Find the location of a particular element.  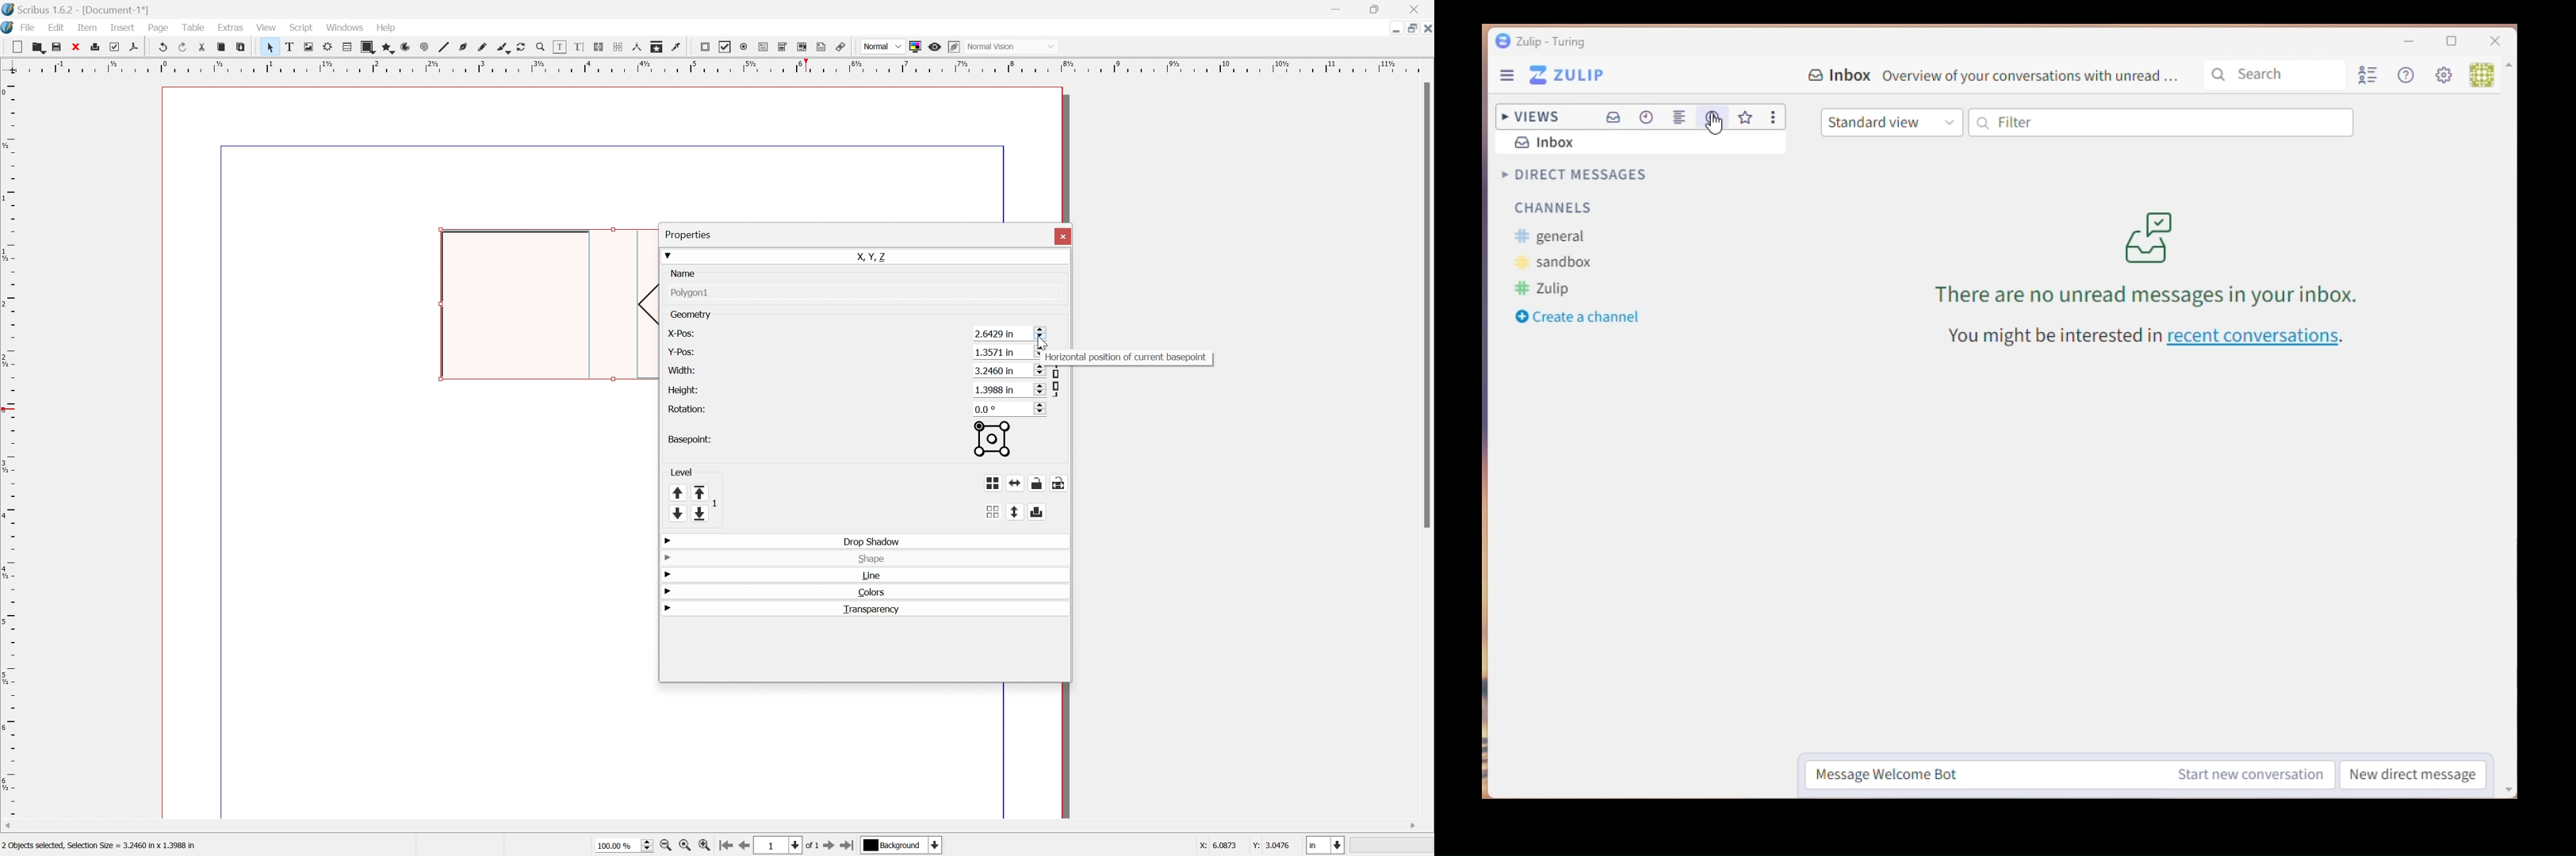

horizontal position of current basepoint is located at coordinates (1129, 359).